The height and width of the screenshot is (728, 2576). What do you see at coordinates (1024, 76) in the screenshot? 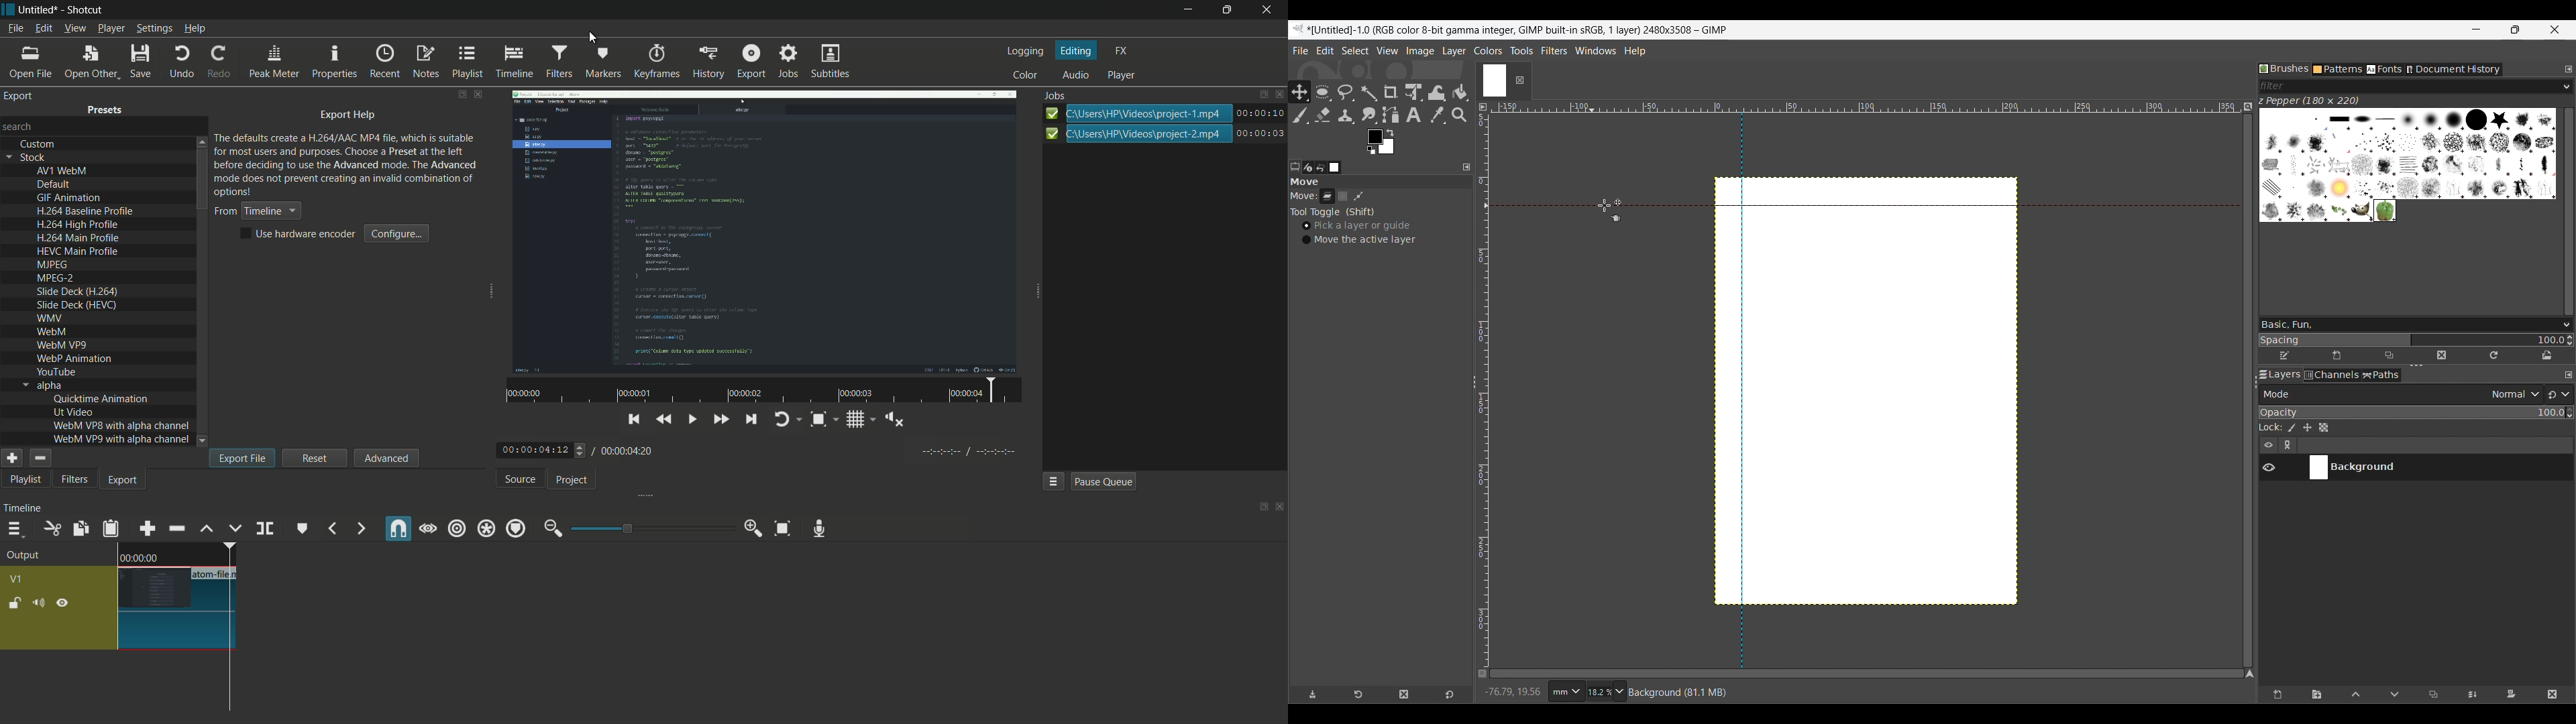
I see `color` at bounding box center [1024, 76].